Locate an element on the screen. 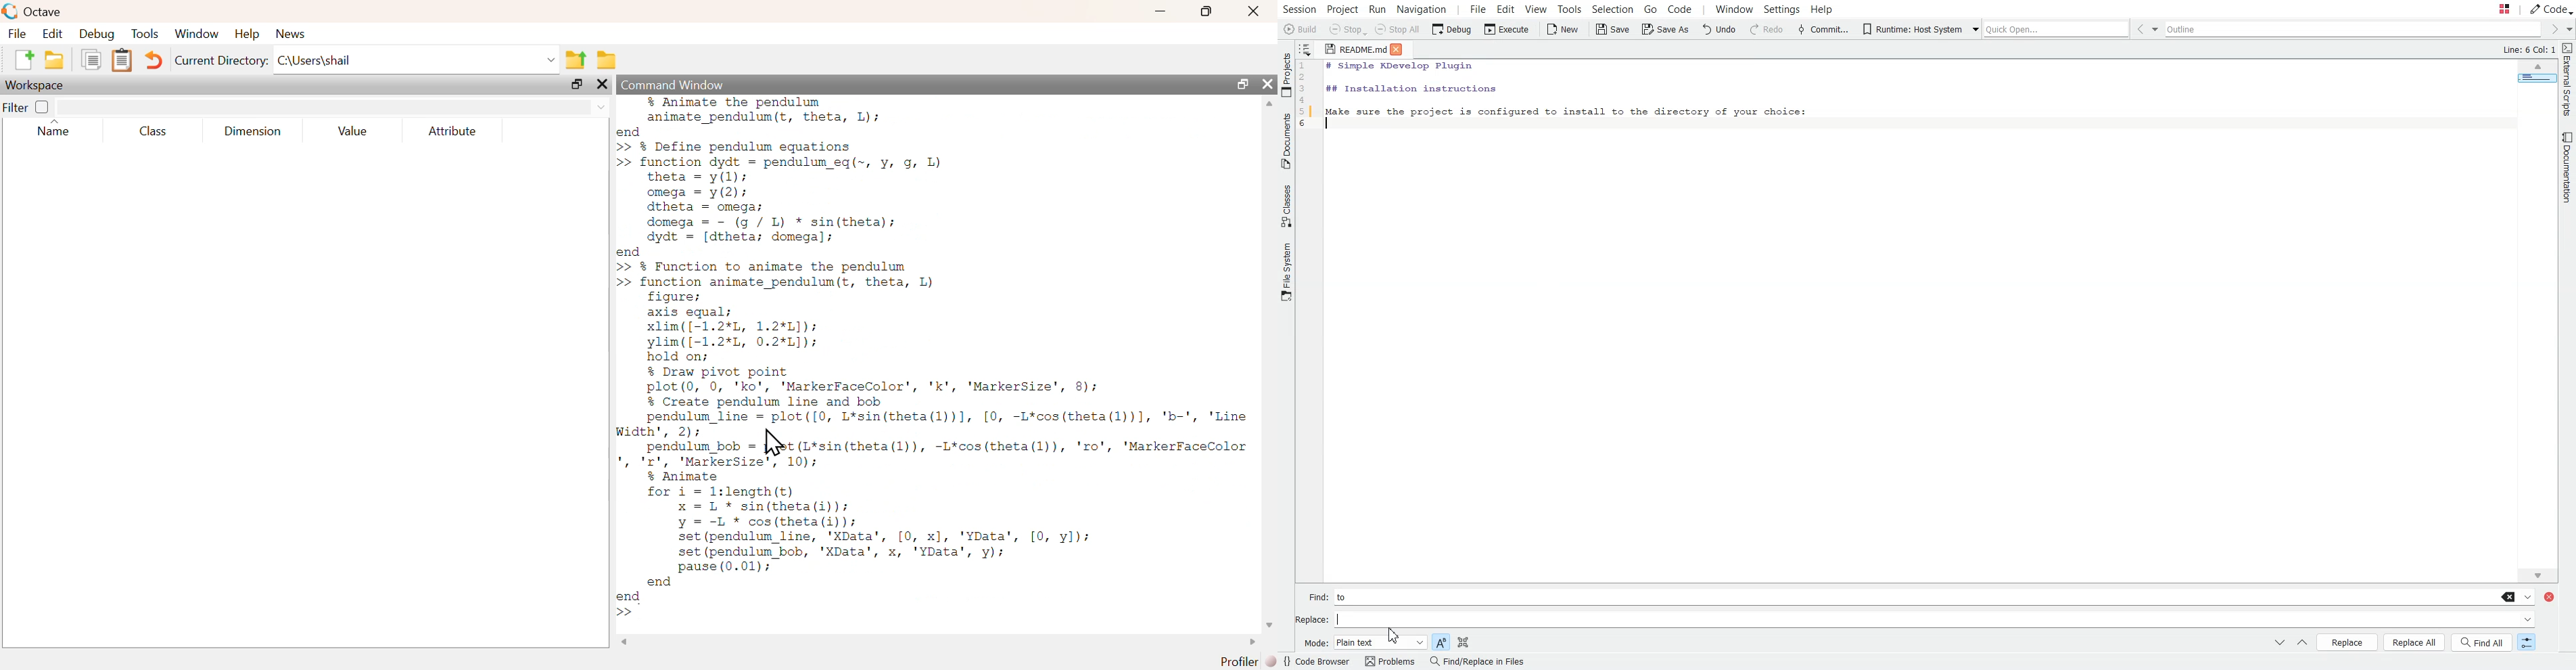  Filter is located at coordinates (28, 107).